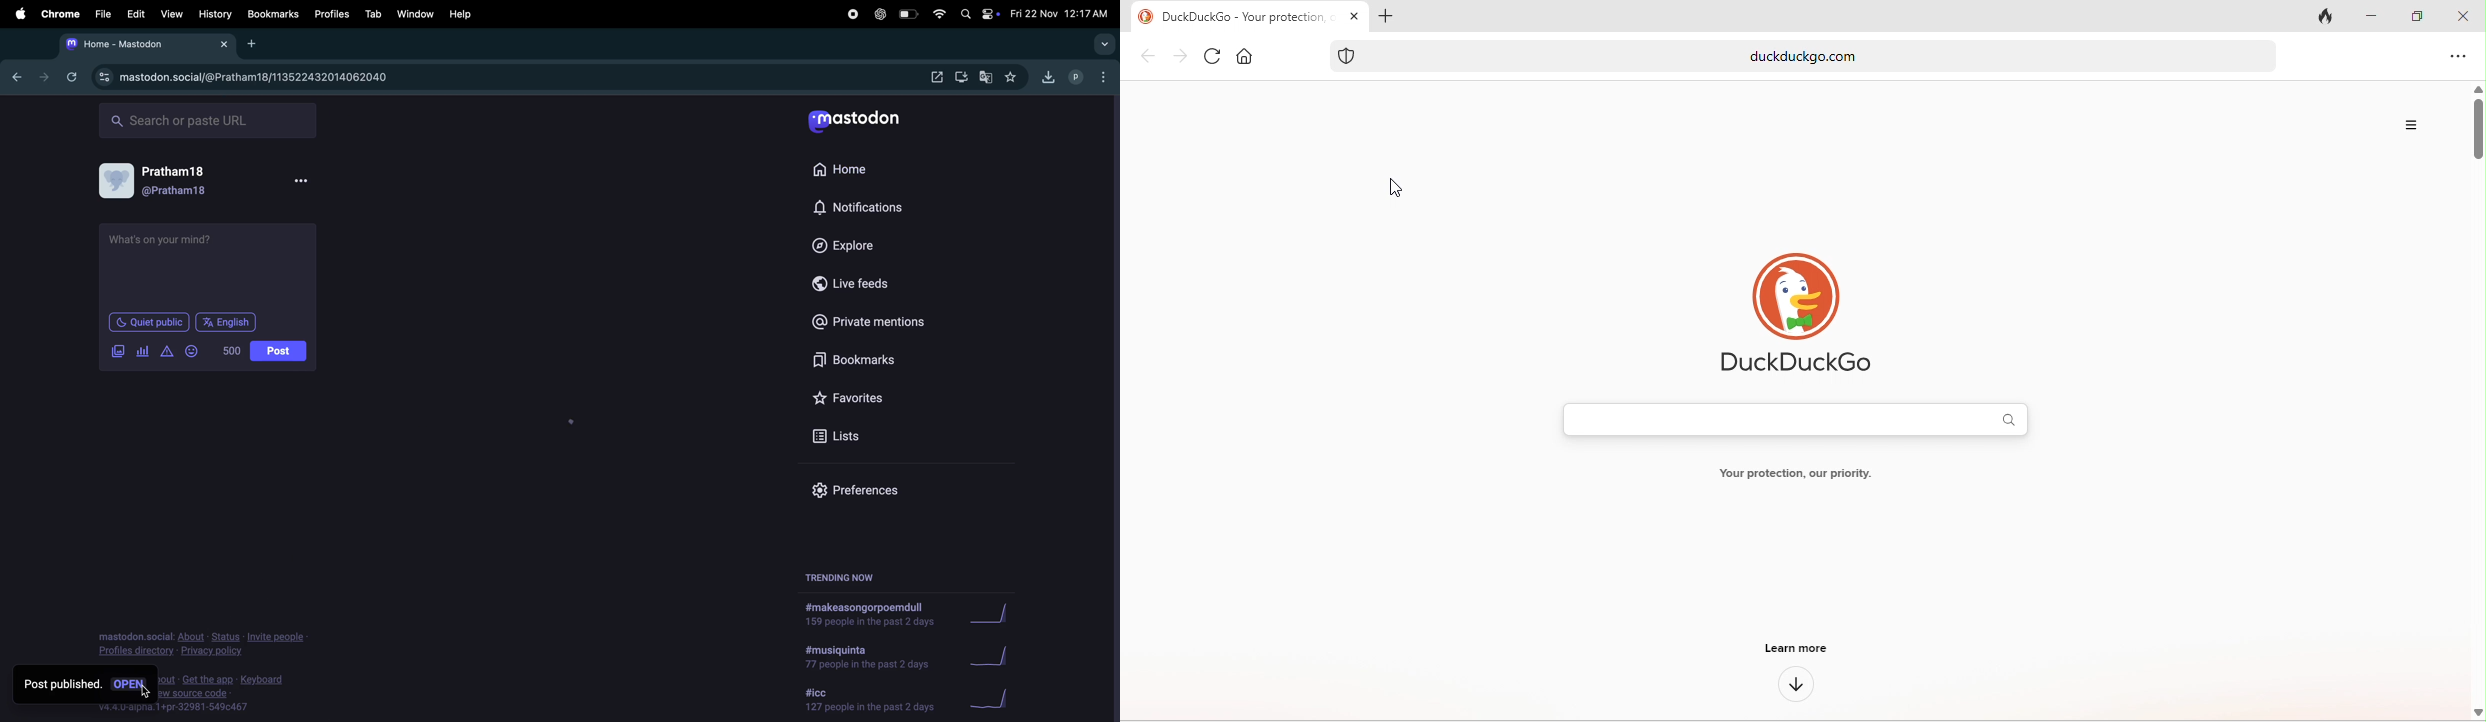  What do you see at coordinates (966, 16) in the screenshot?
I see `spotlight search` at bounding box center [966, 16].